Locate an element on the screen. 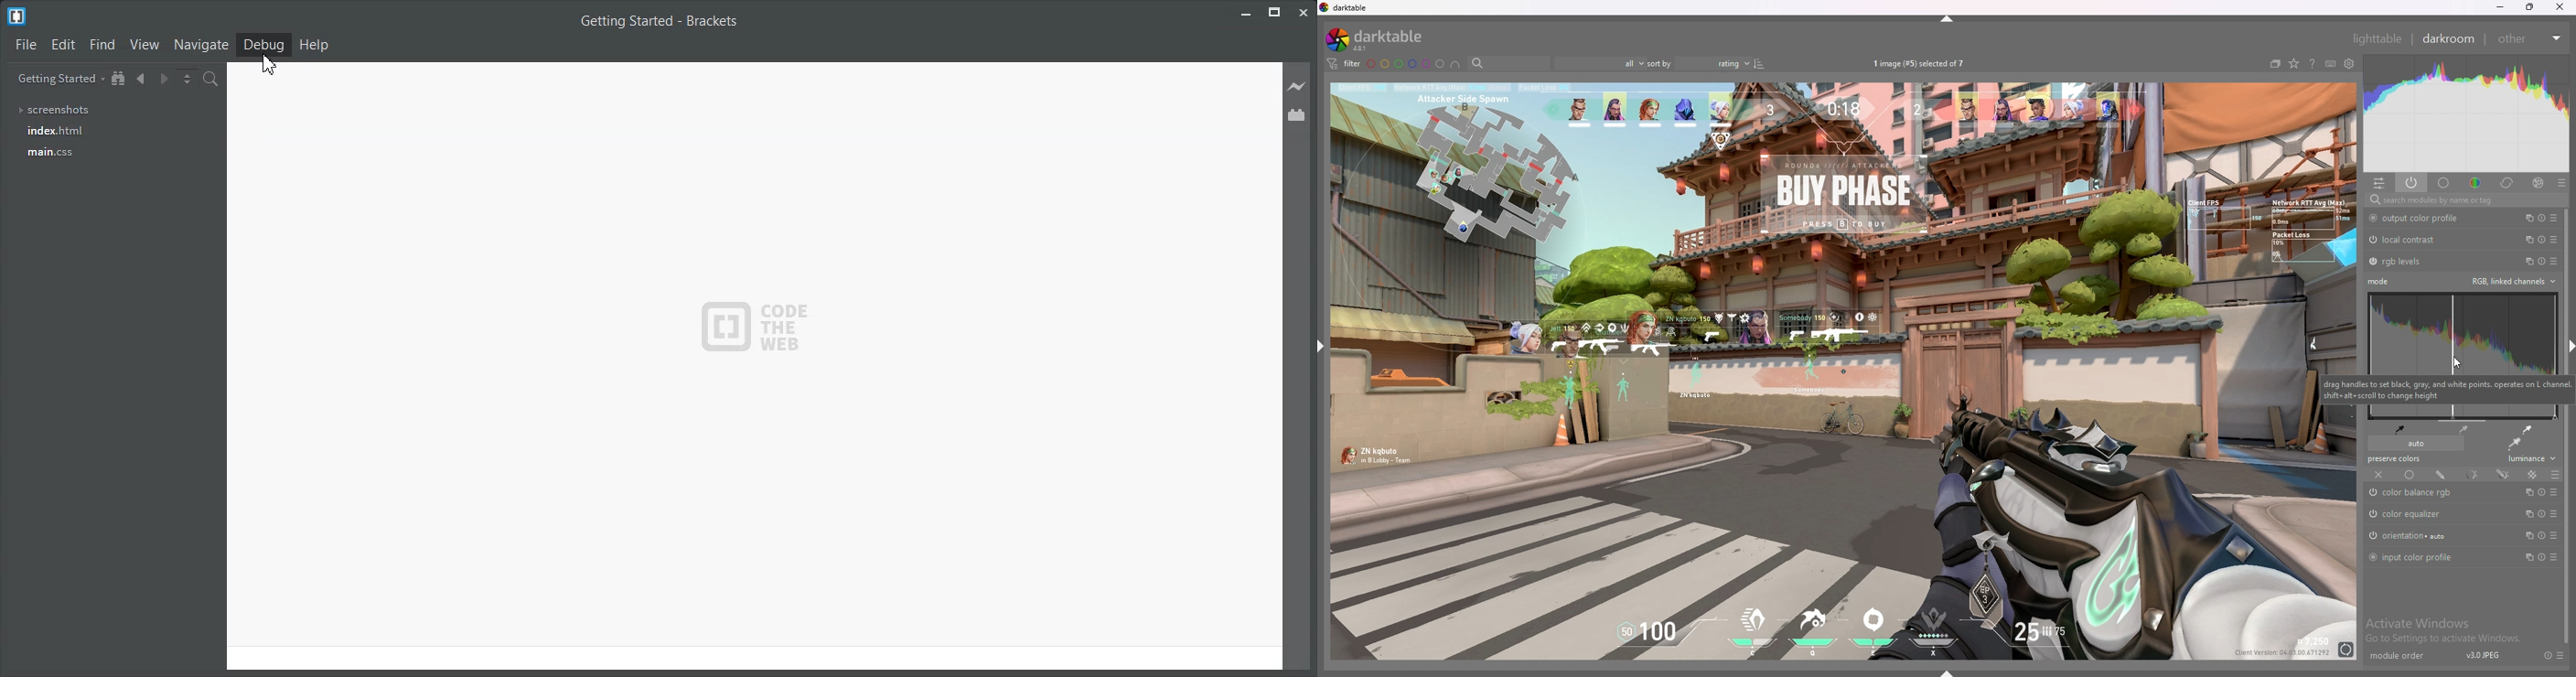 The width and height of the screenshot is (2576, 700). Show in the file tree is located at coordinates (120, 79).